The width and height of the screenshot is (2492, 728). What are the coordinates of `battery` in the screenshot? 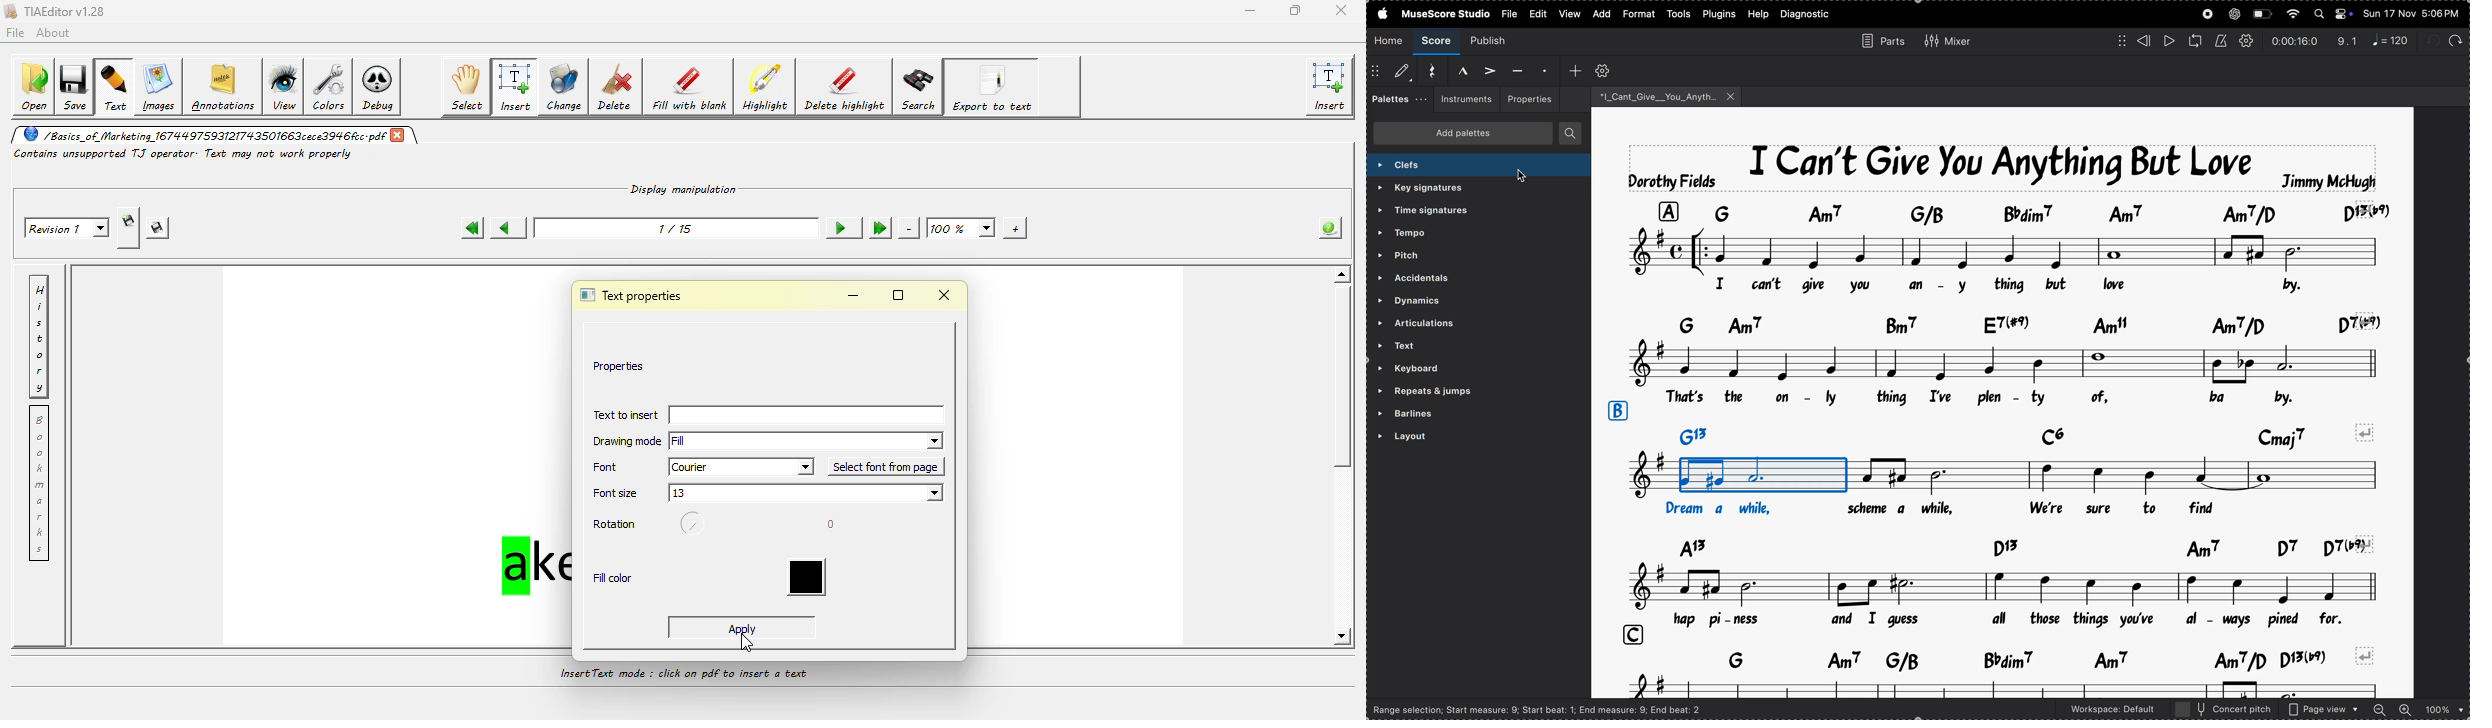 It's located at (2262, 14).